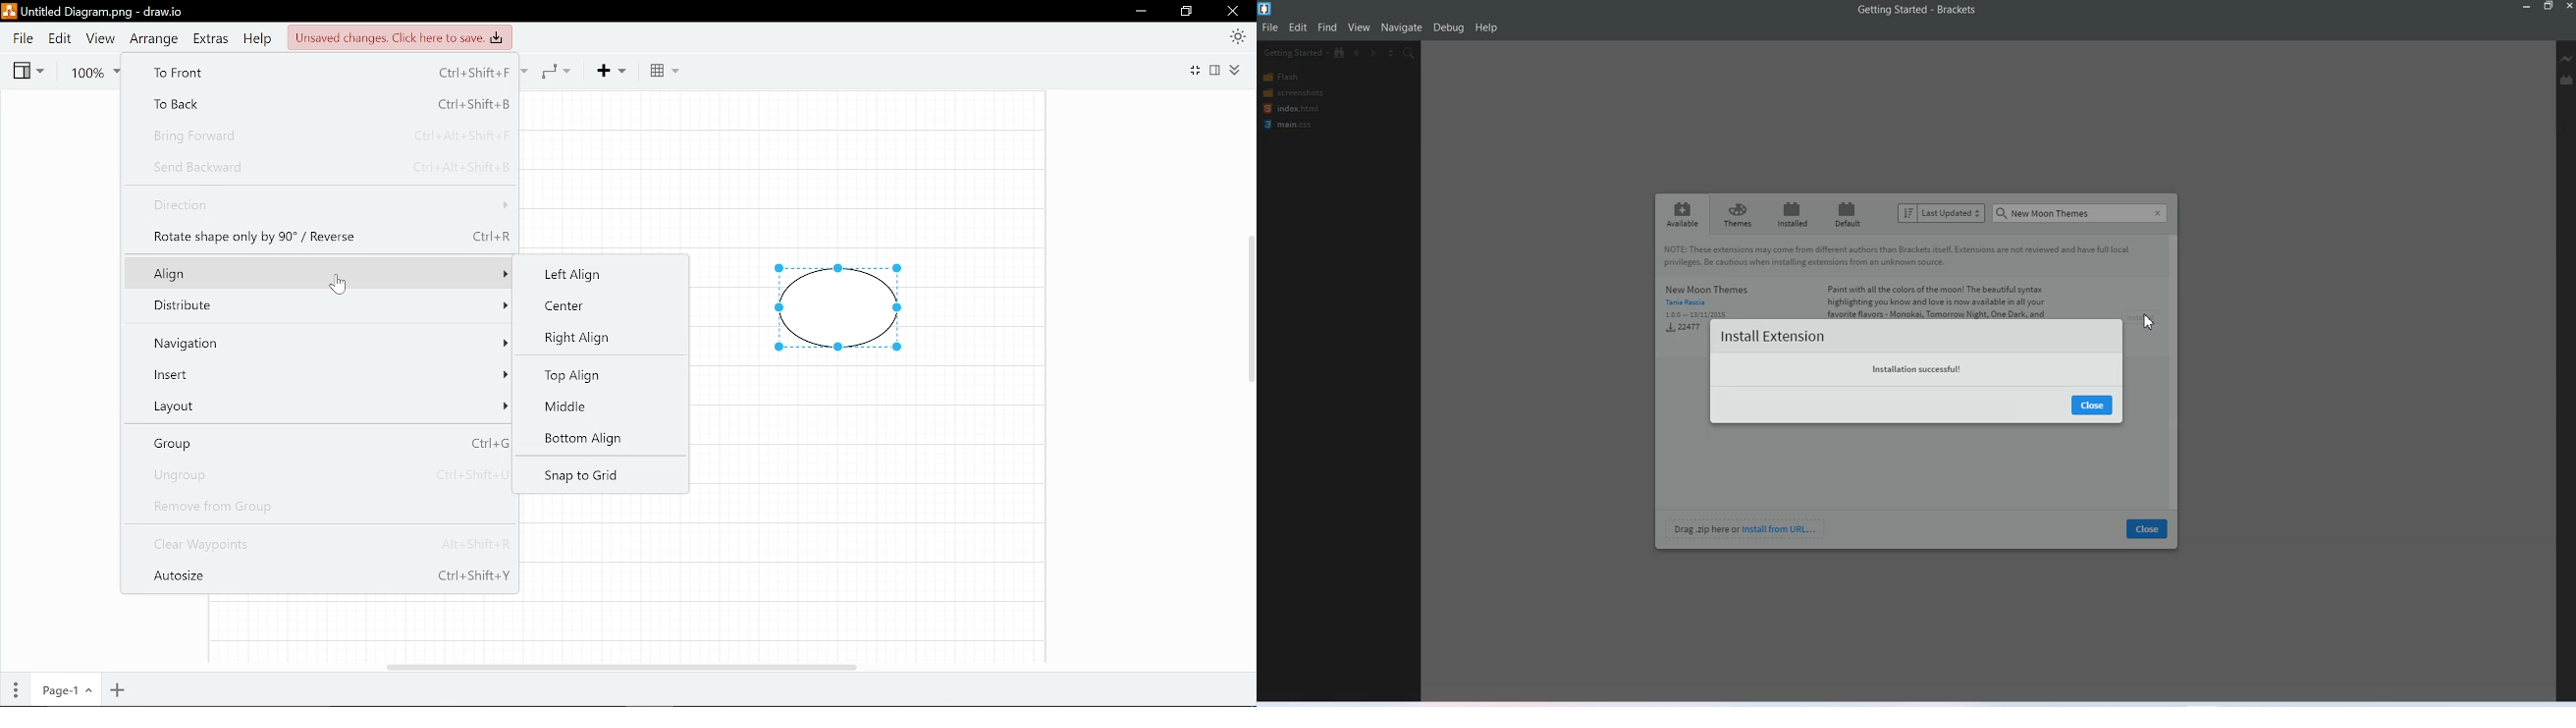  Describe the element at coordinates (581, 476) in the screenshot. I see `Snap to grid` at that location.